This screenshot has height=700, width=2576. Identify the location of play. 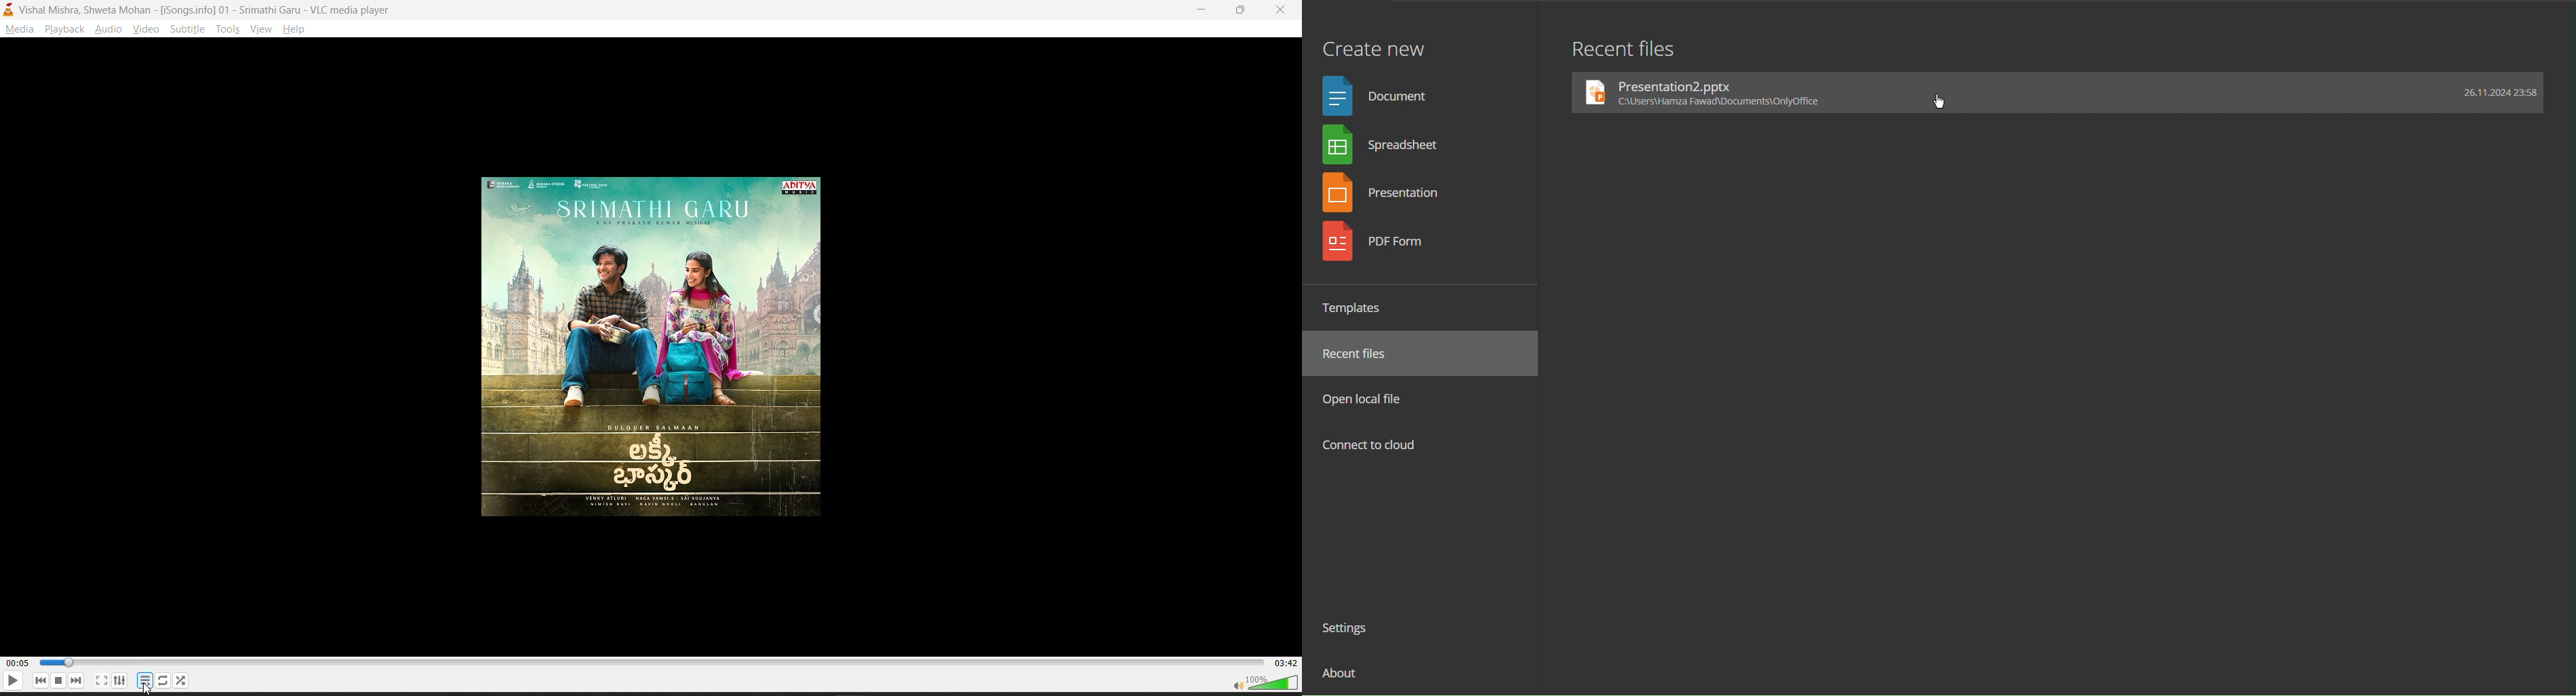
(13, 680).